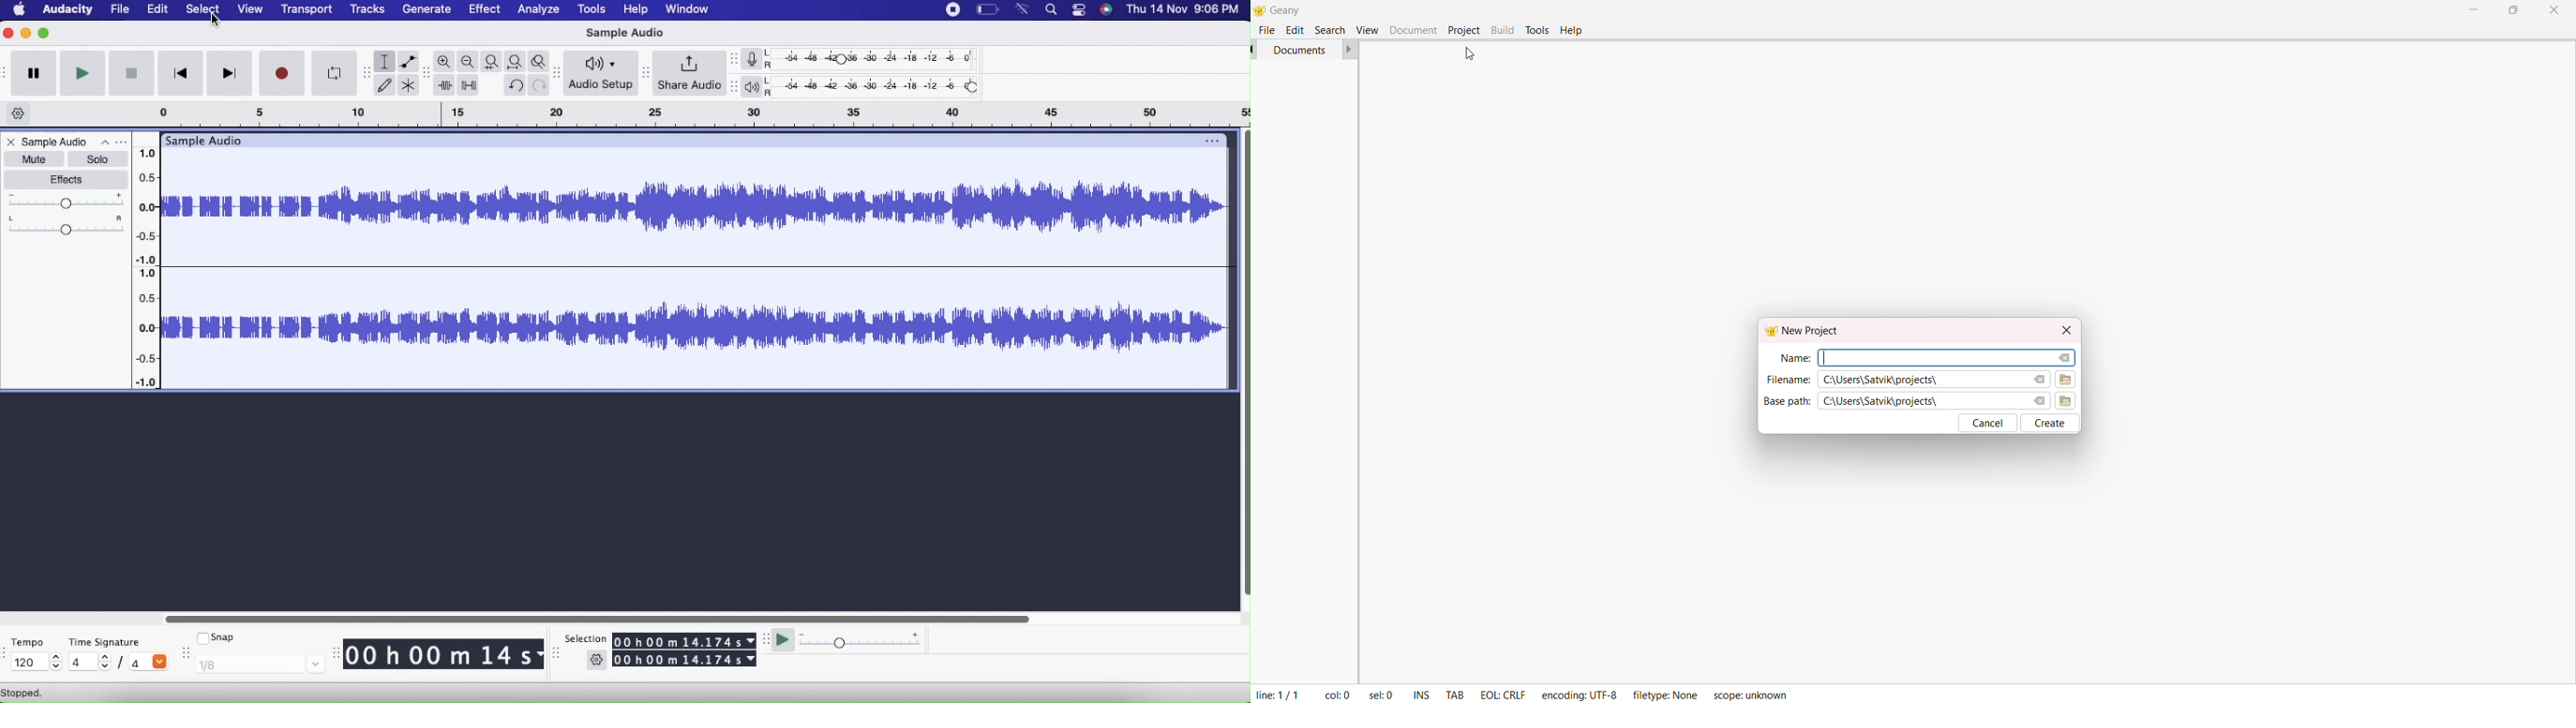 The image size is (2576, 728). Describe the element at coordinates (427, 10) in the screenshot. I see `Generate` at that location.